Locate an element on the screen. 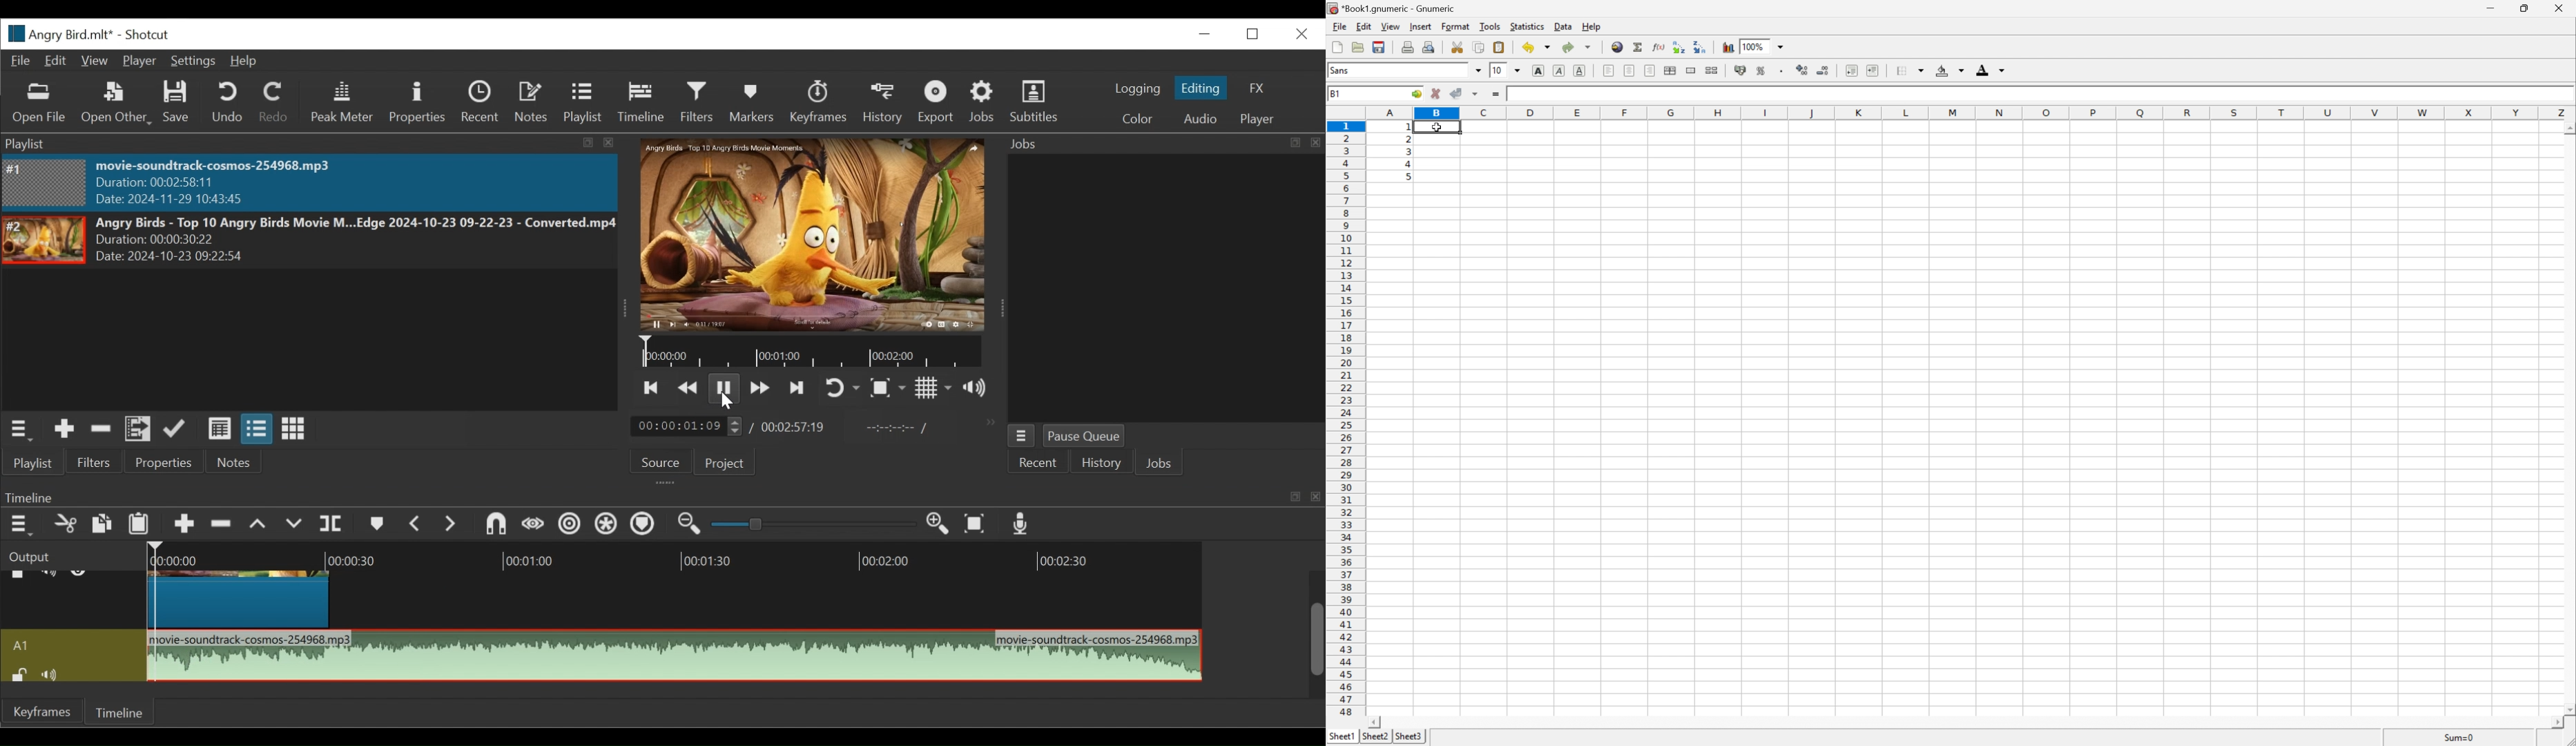 This screenshot has width=2576, height=756. History is located at coordinates (882, 103).